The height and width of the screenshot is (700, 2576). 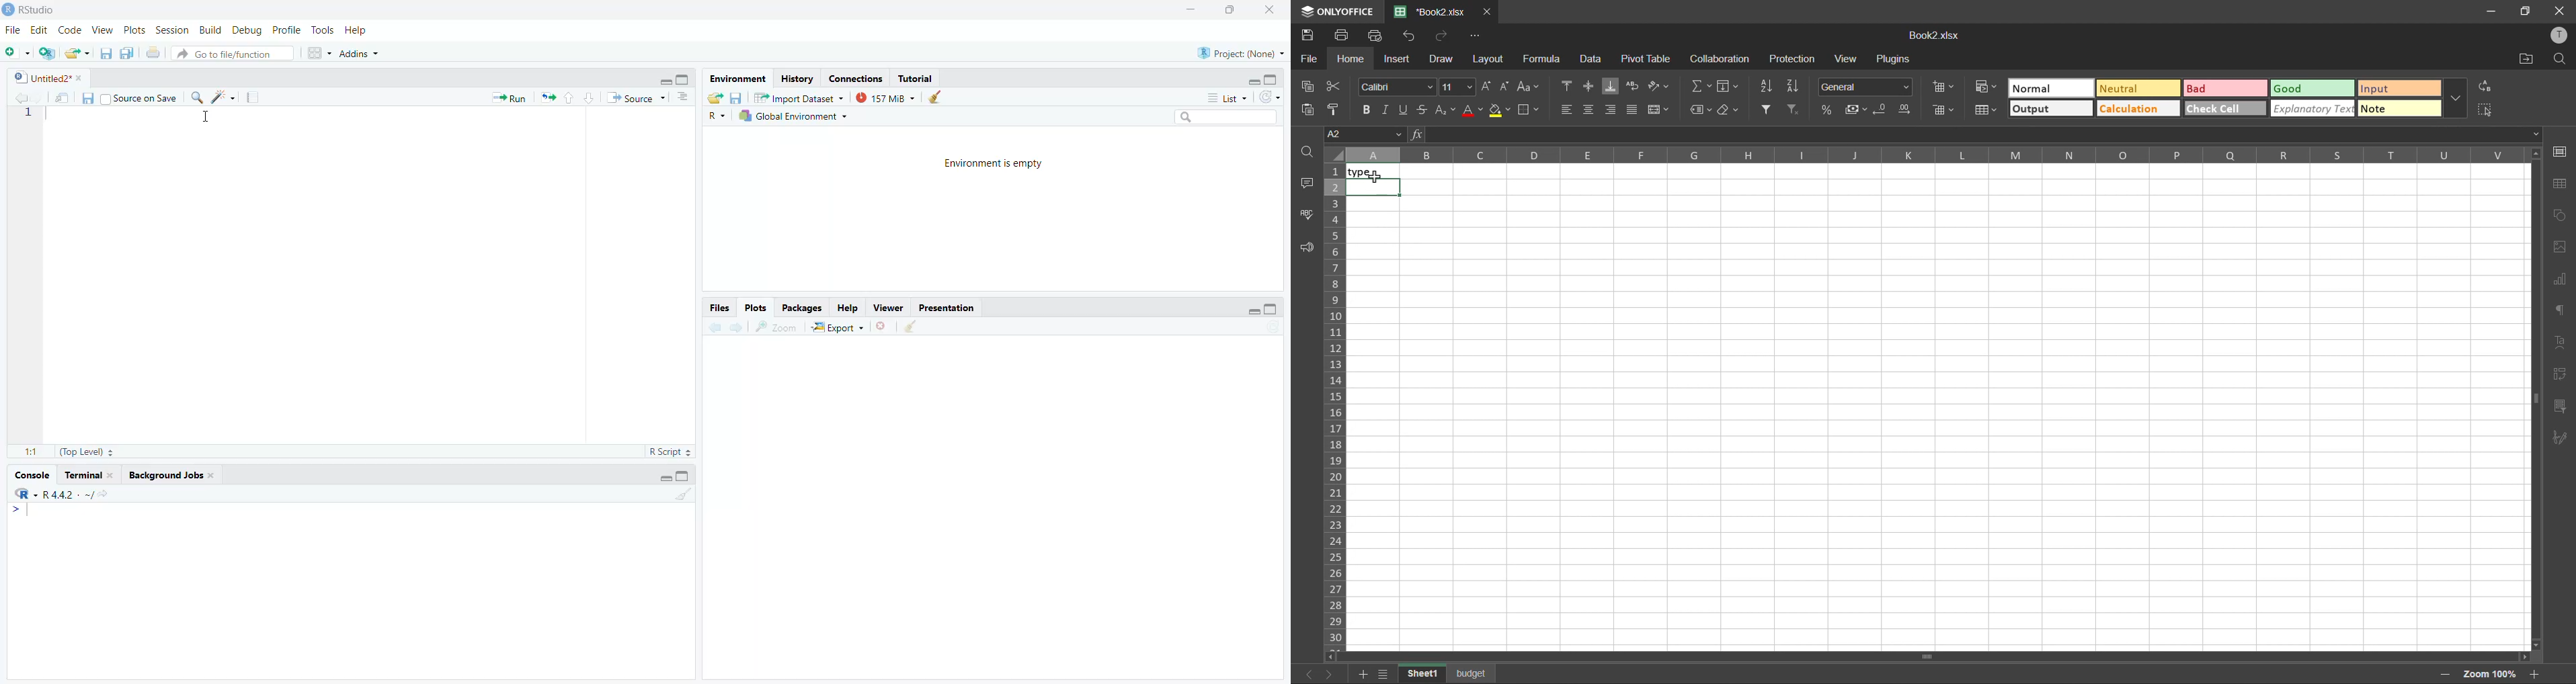 What do you see at coordinates (1476, 36) in the screenshot?
I see `customize quick access toolbar` at bounding box center [1476, 36].